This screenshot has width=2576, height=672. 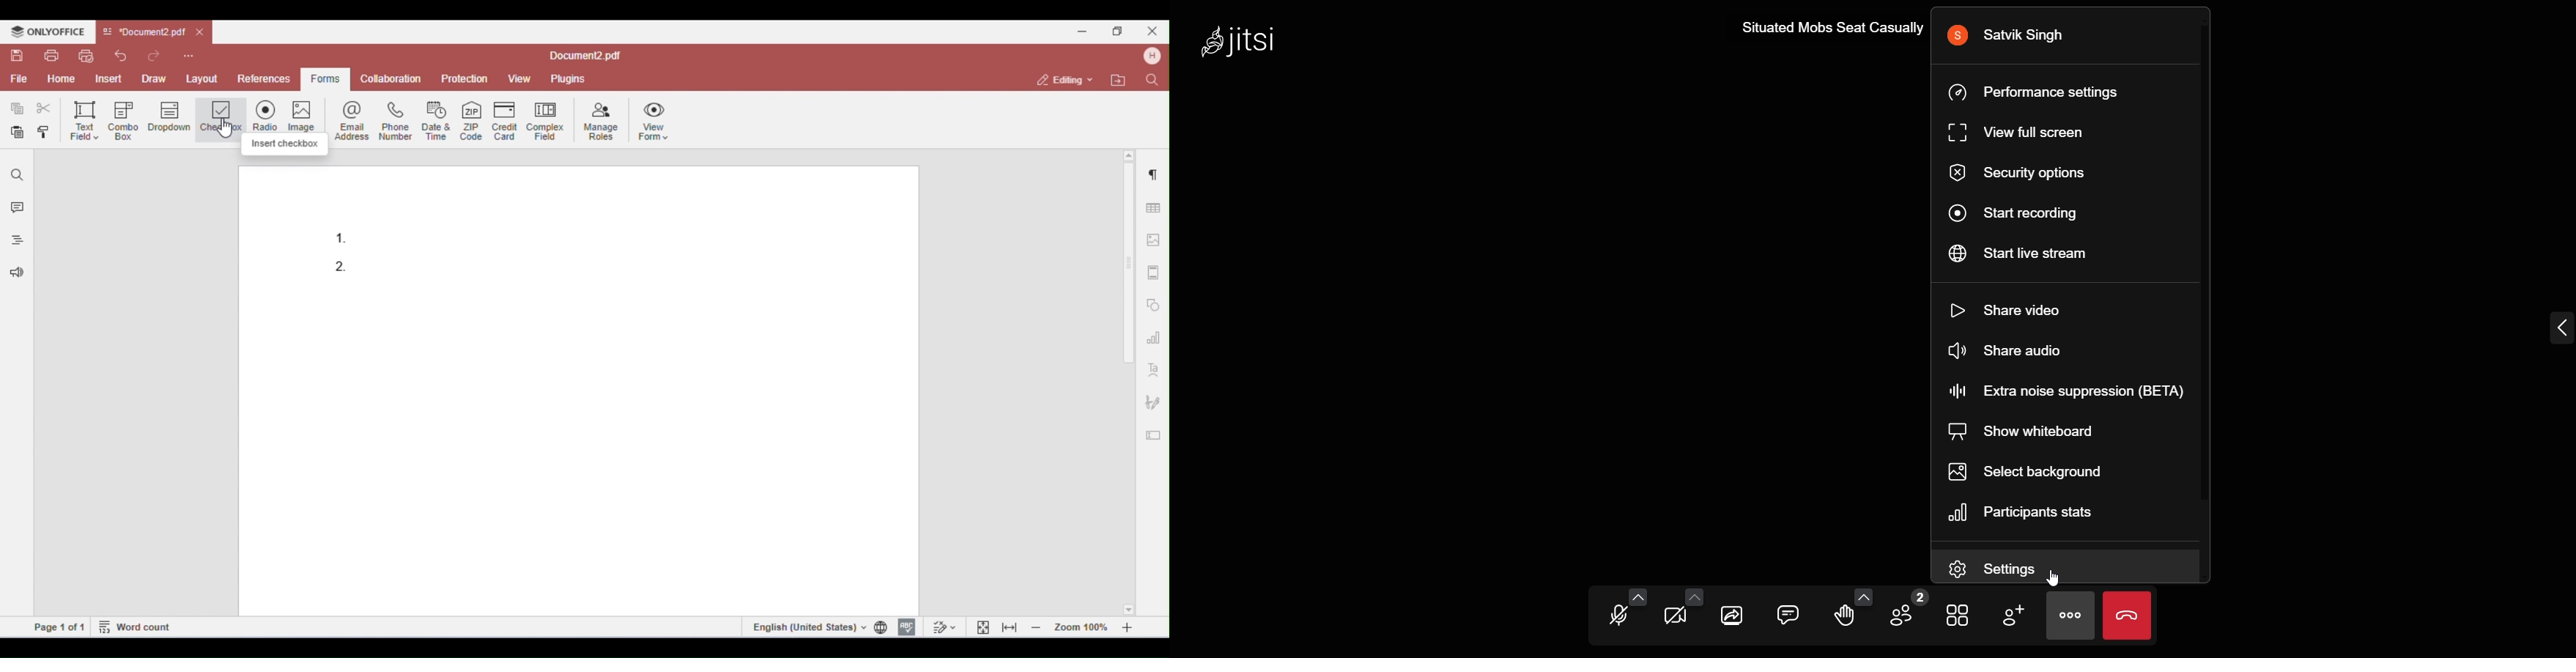 I want to click on cursor, so click(x=2054, y=579).